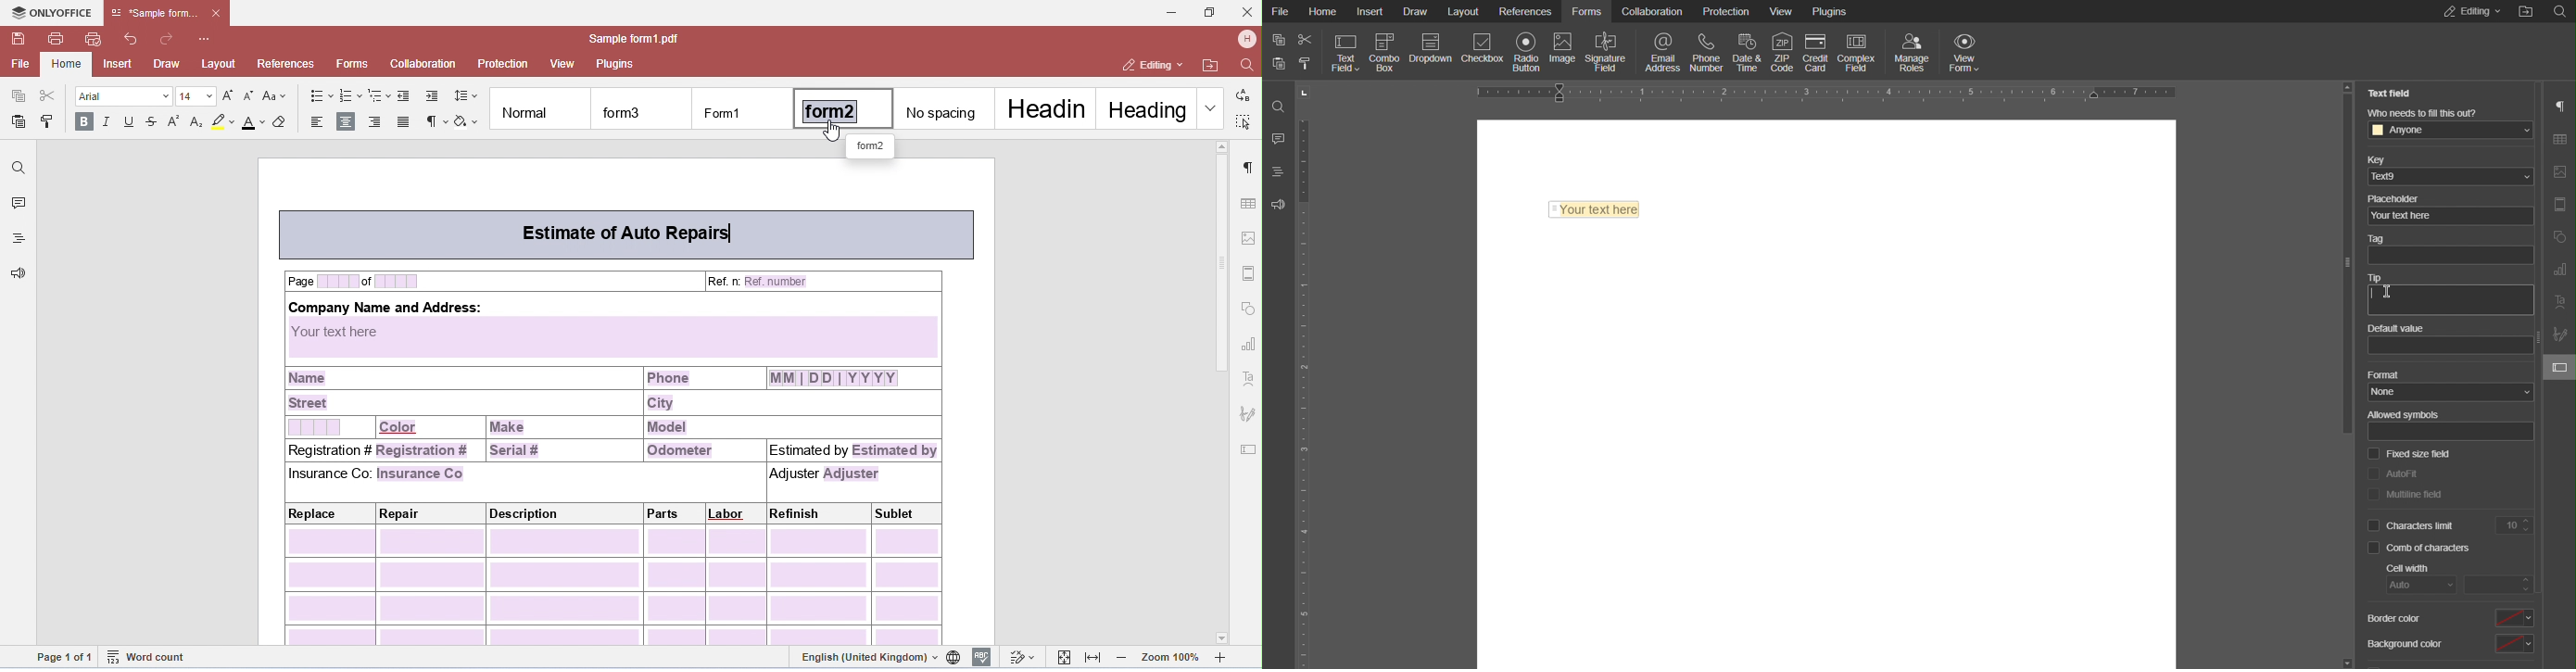  Describe the element at coordinates (2560, 367) in the screenshot. I see `Text Field Settings` at that location.